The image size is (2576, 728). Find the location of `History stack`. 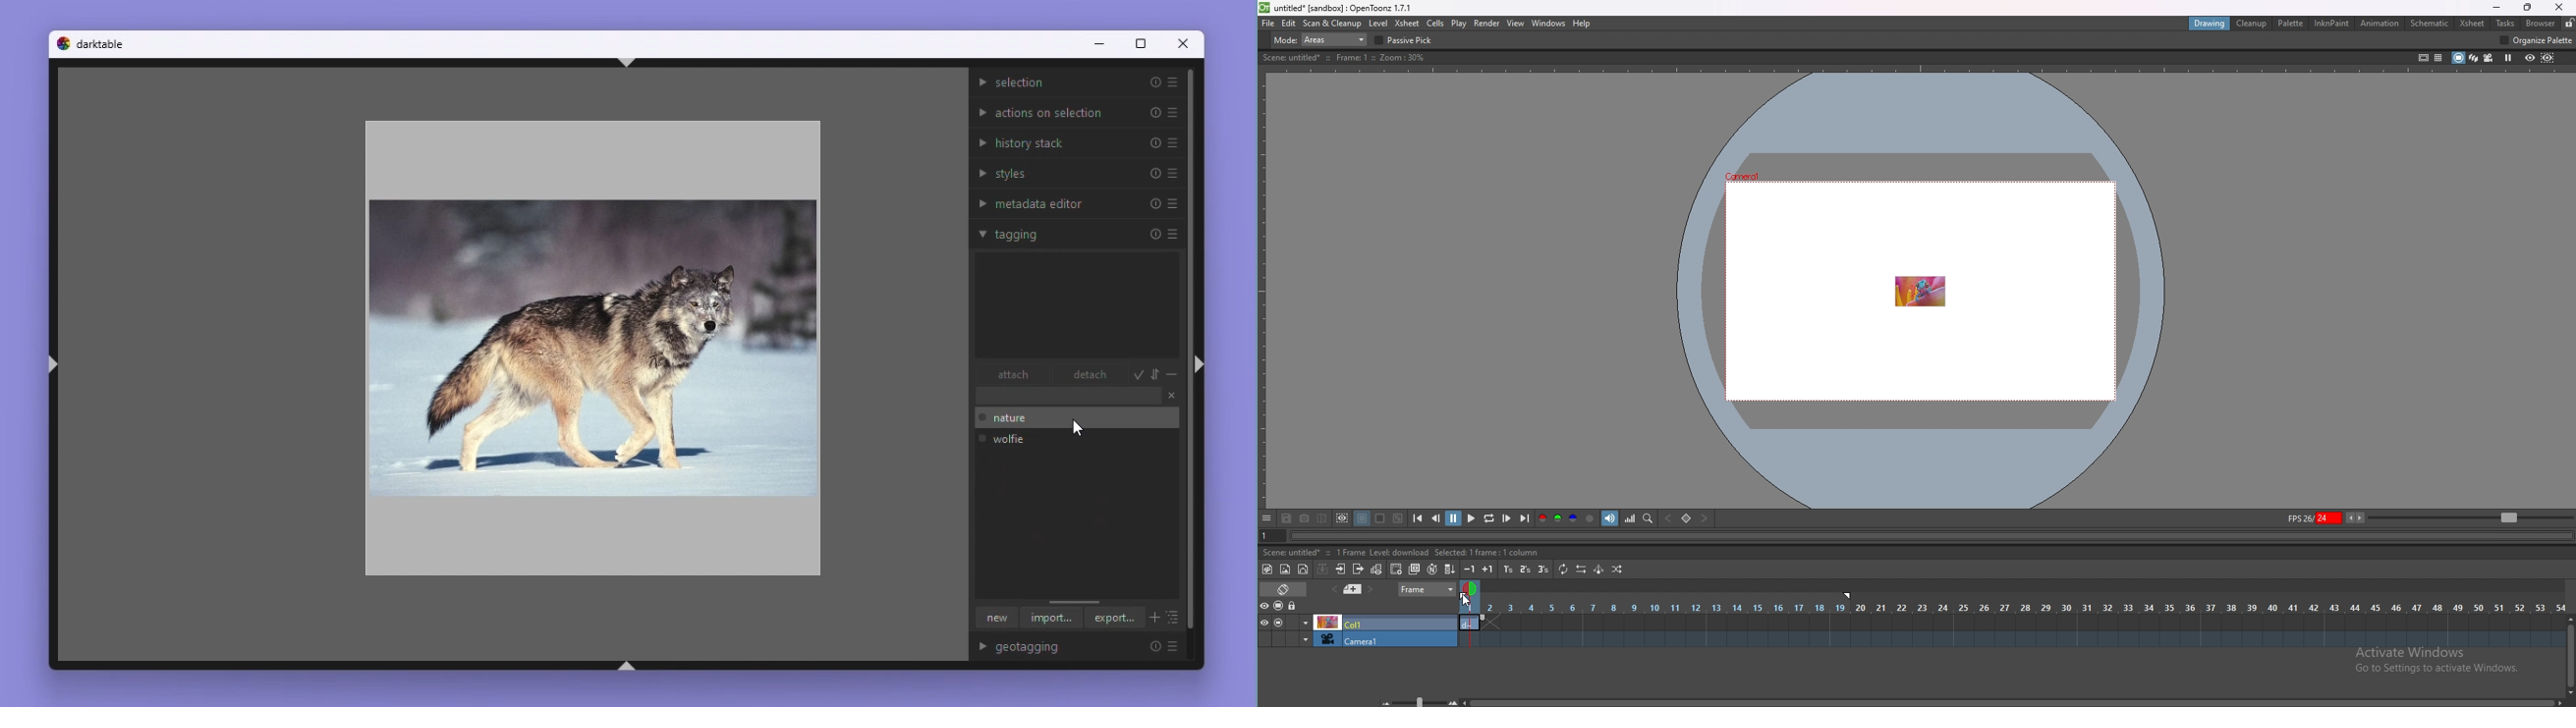

History stack is located at coordinates (1077, 141).